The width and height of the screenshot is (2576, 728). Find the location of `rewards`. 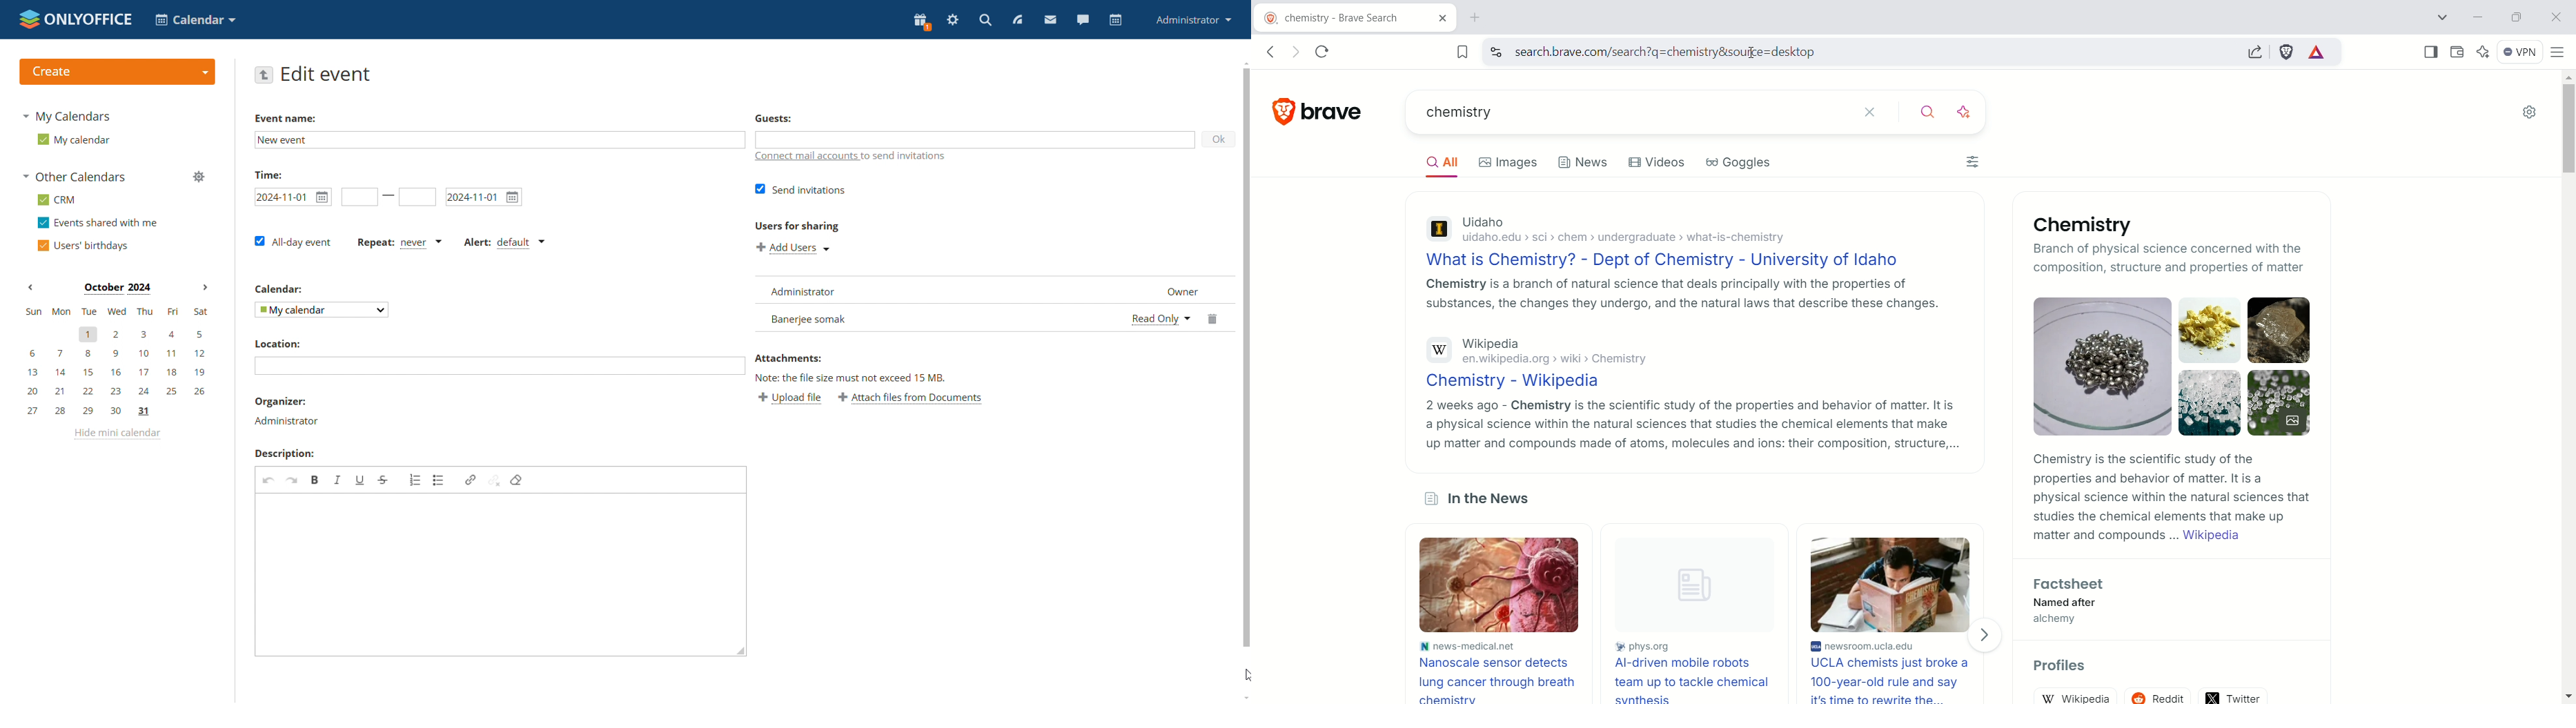

rewards is located at coordinates (2319, 52).